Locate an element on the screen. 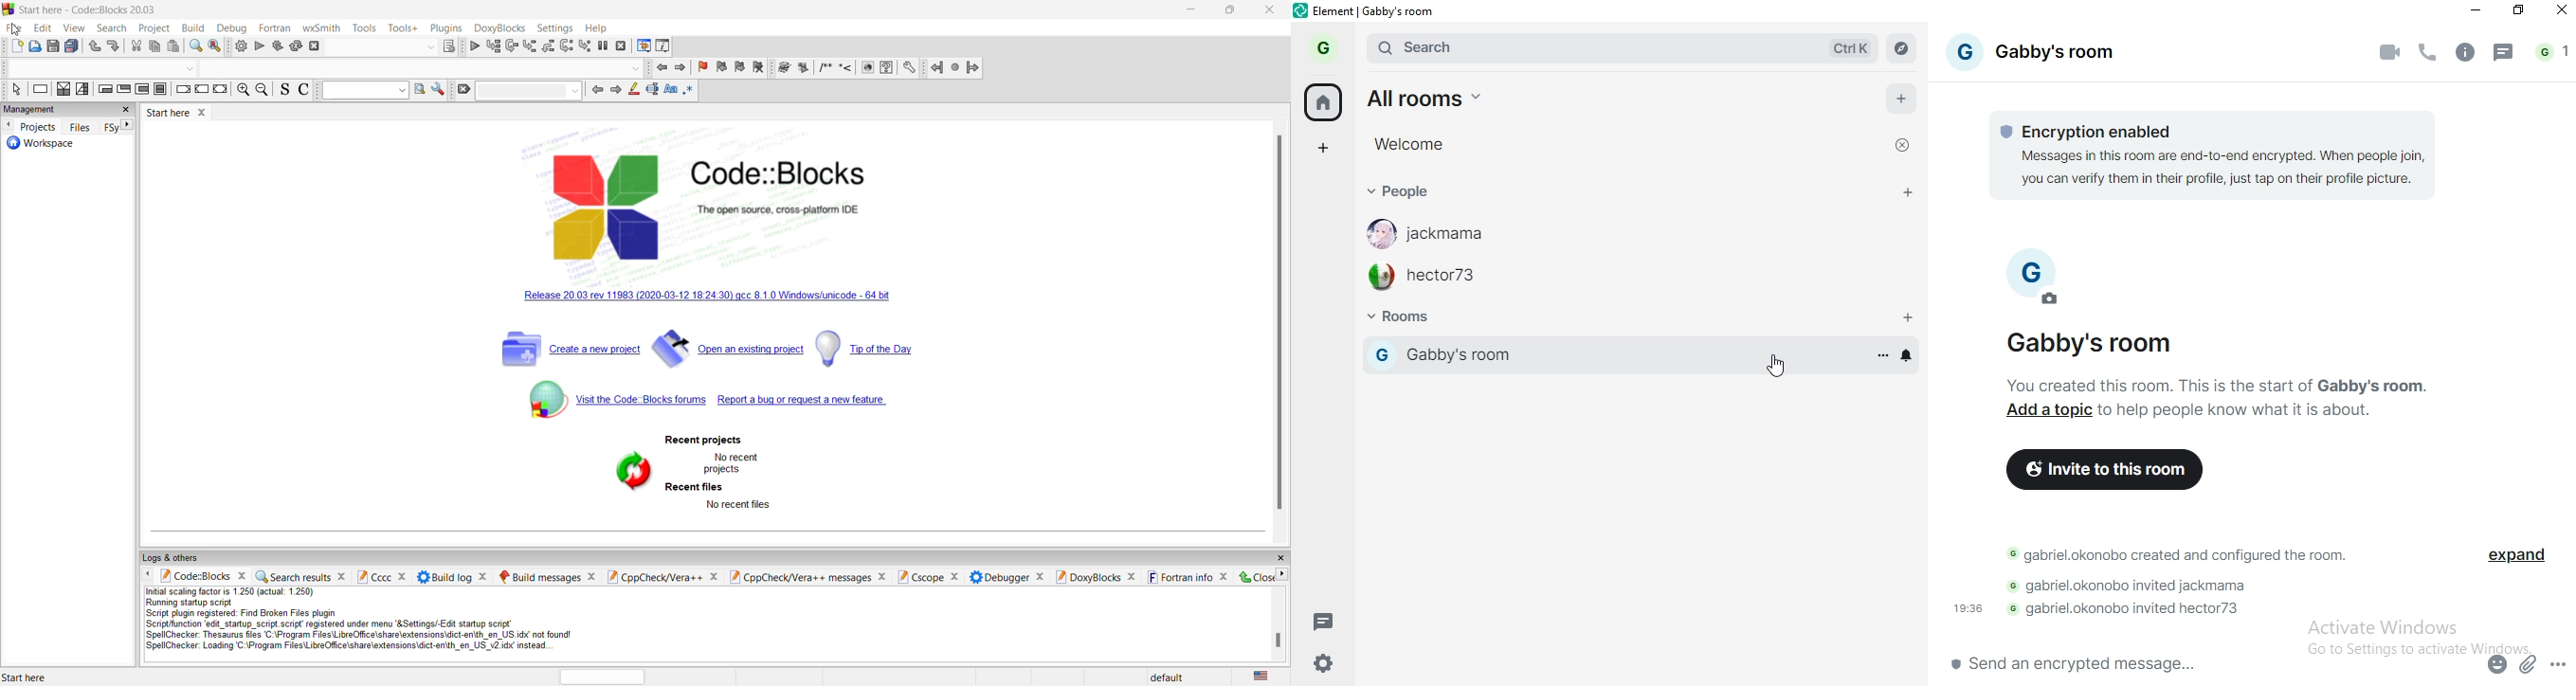  down is located at coordinates (189, 69).